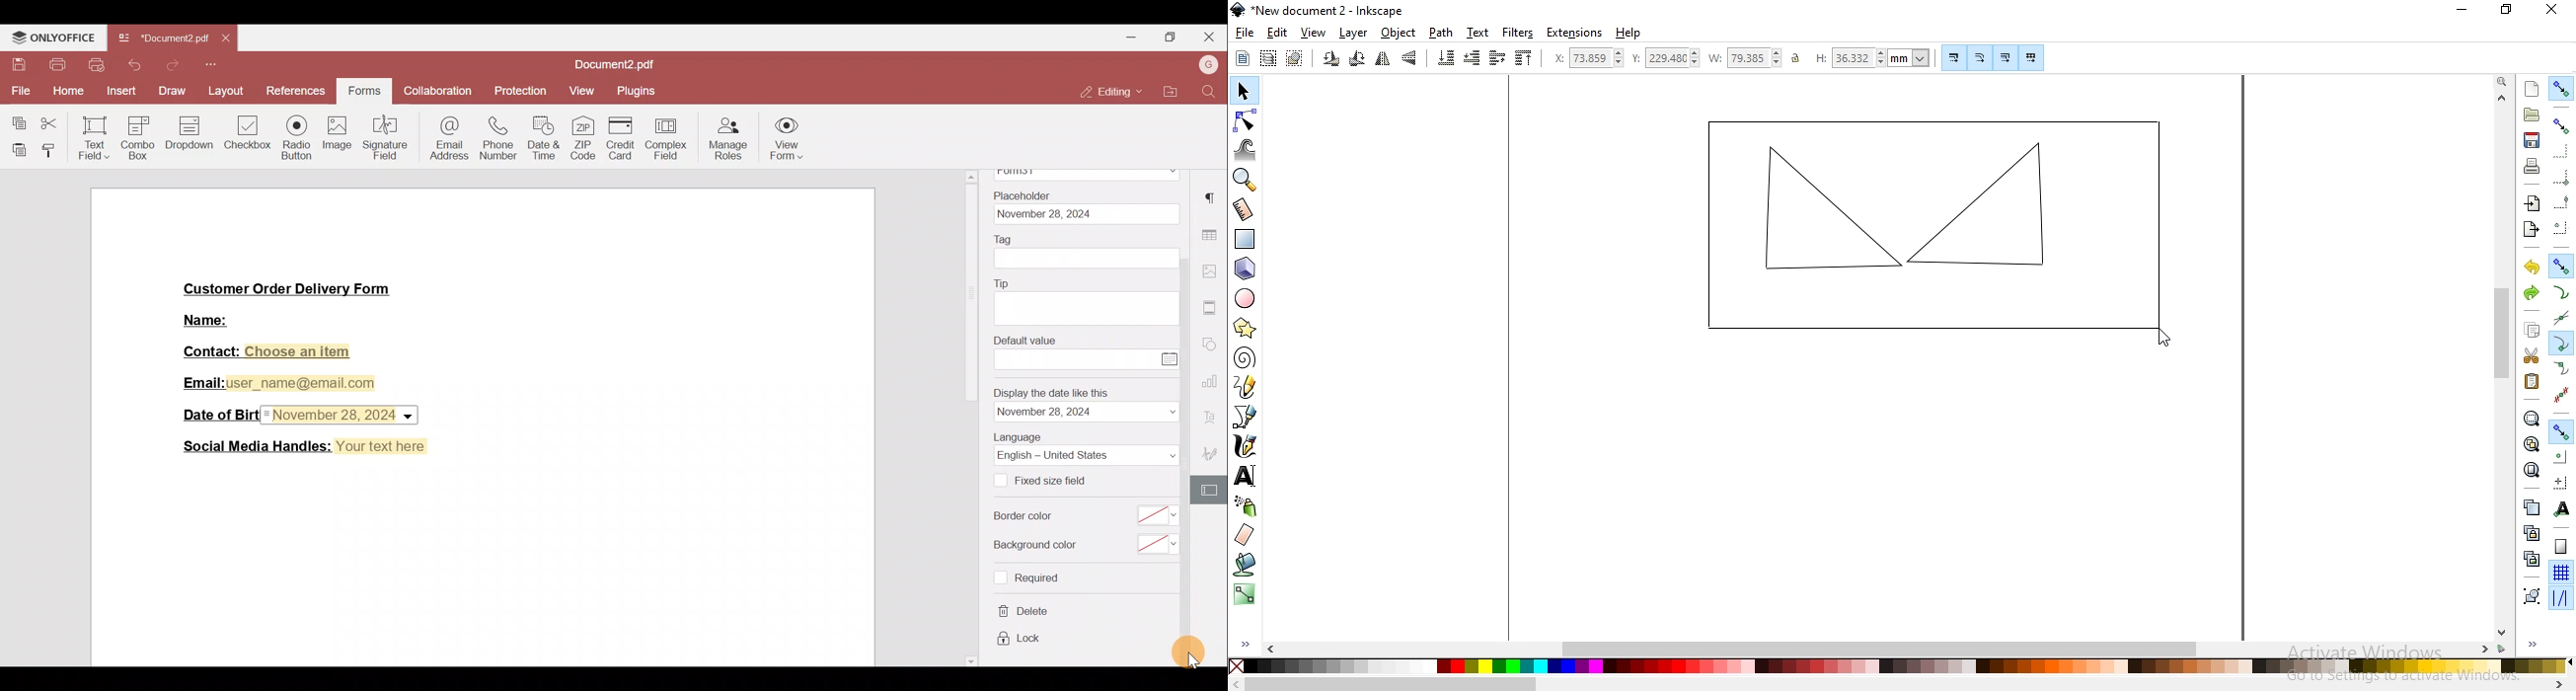 The width and height of the screenshot is (2576, 700). What do you see at coordinates (1246, 448) in the screenshot?
I see `draw calligraphic or brush strokes` at bounding box center [1246, 448].